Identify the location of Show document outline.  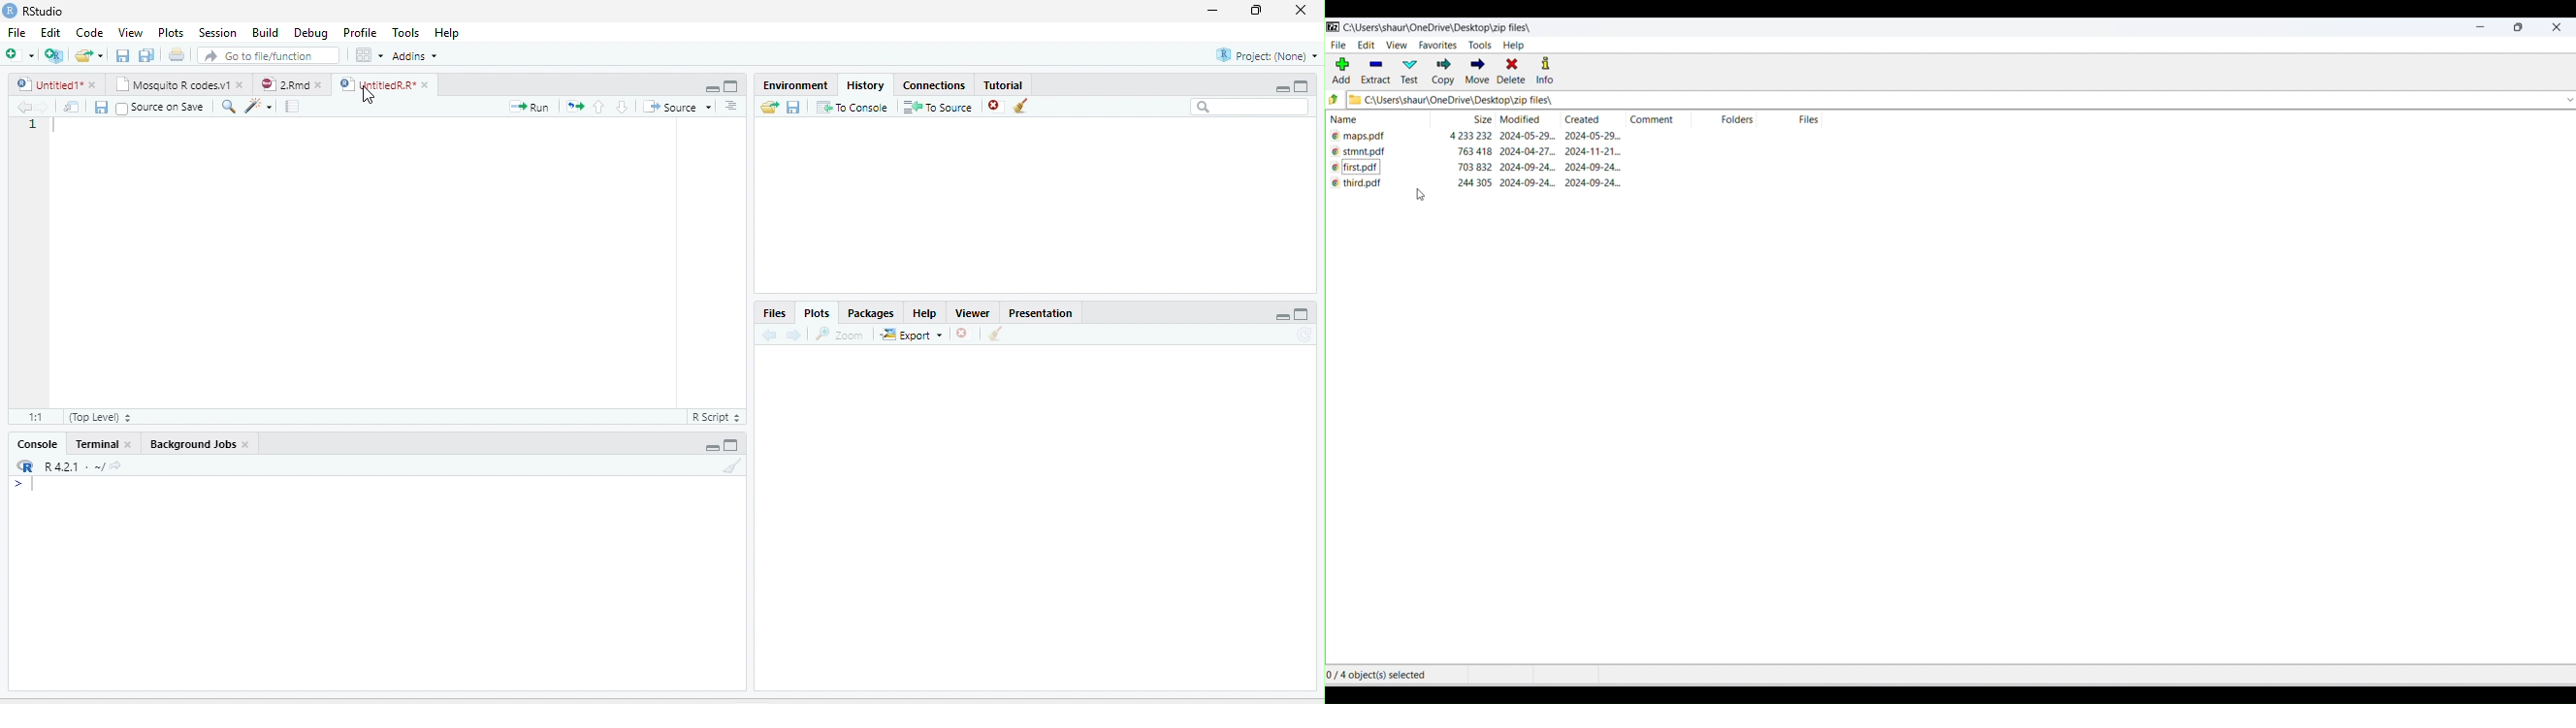
(731, 106).